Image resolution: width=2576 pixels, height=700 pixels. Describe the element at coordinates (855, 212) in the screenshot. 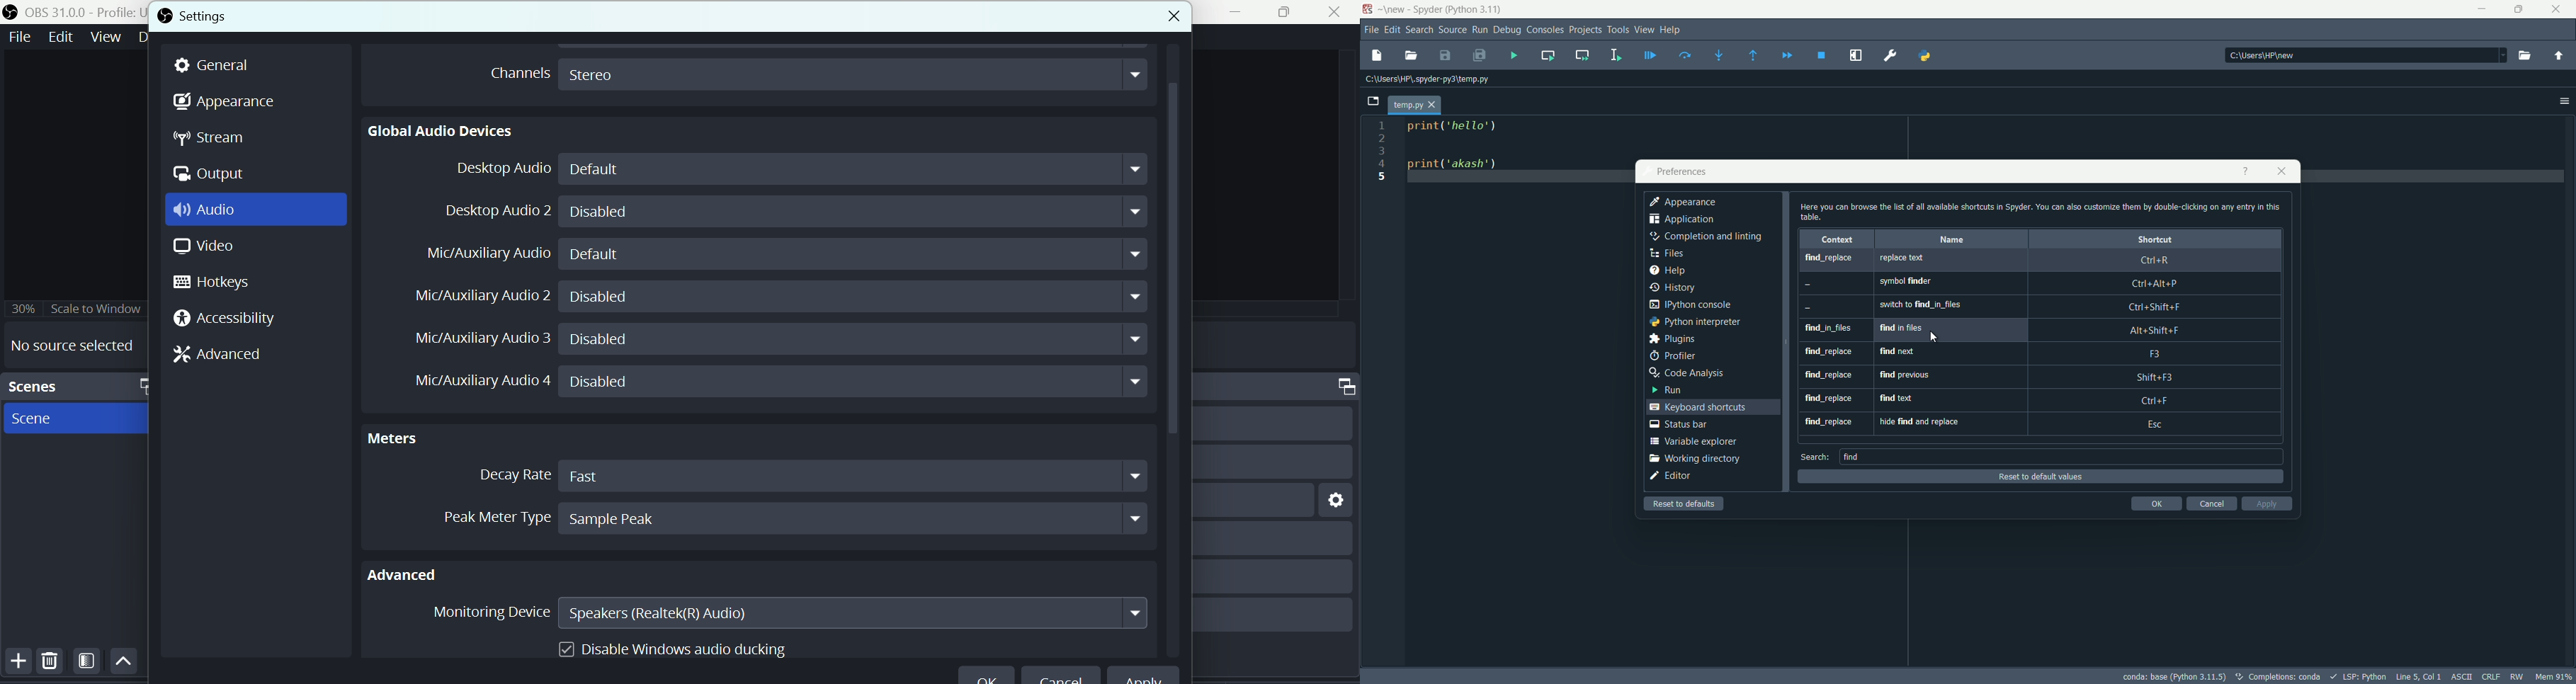

I see `Disabled` at that location.